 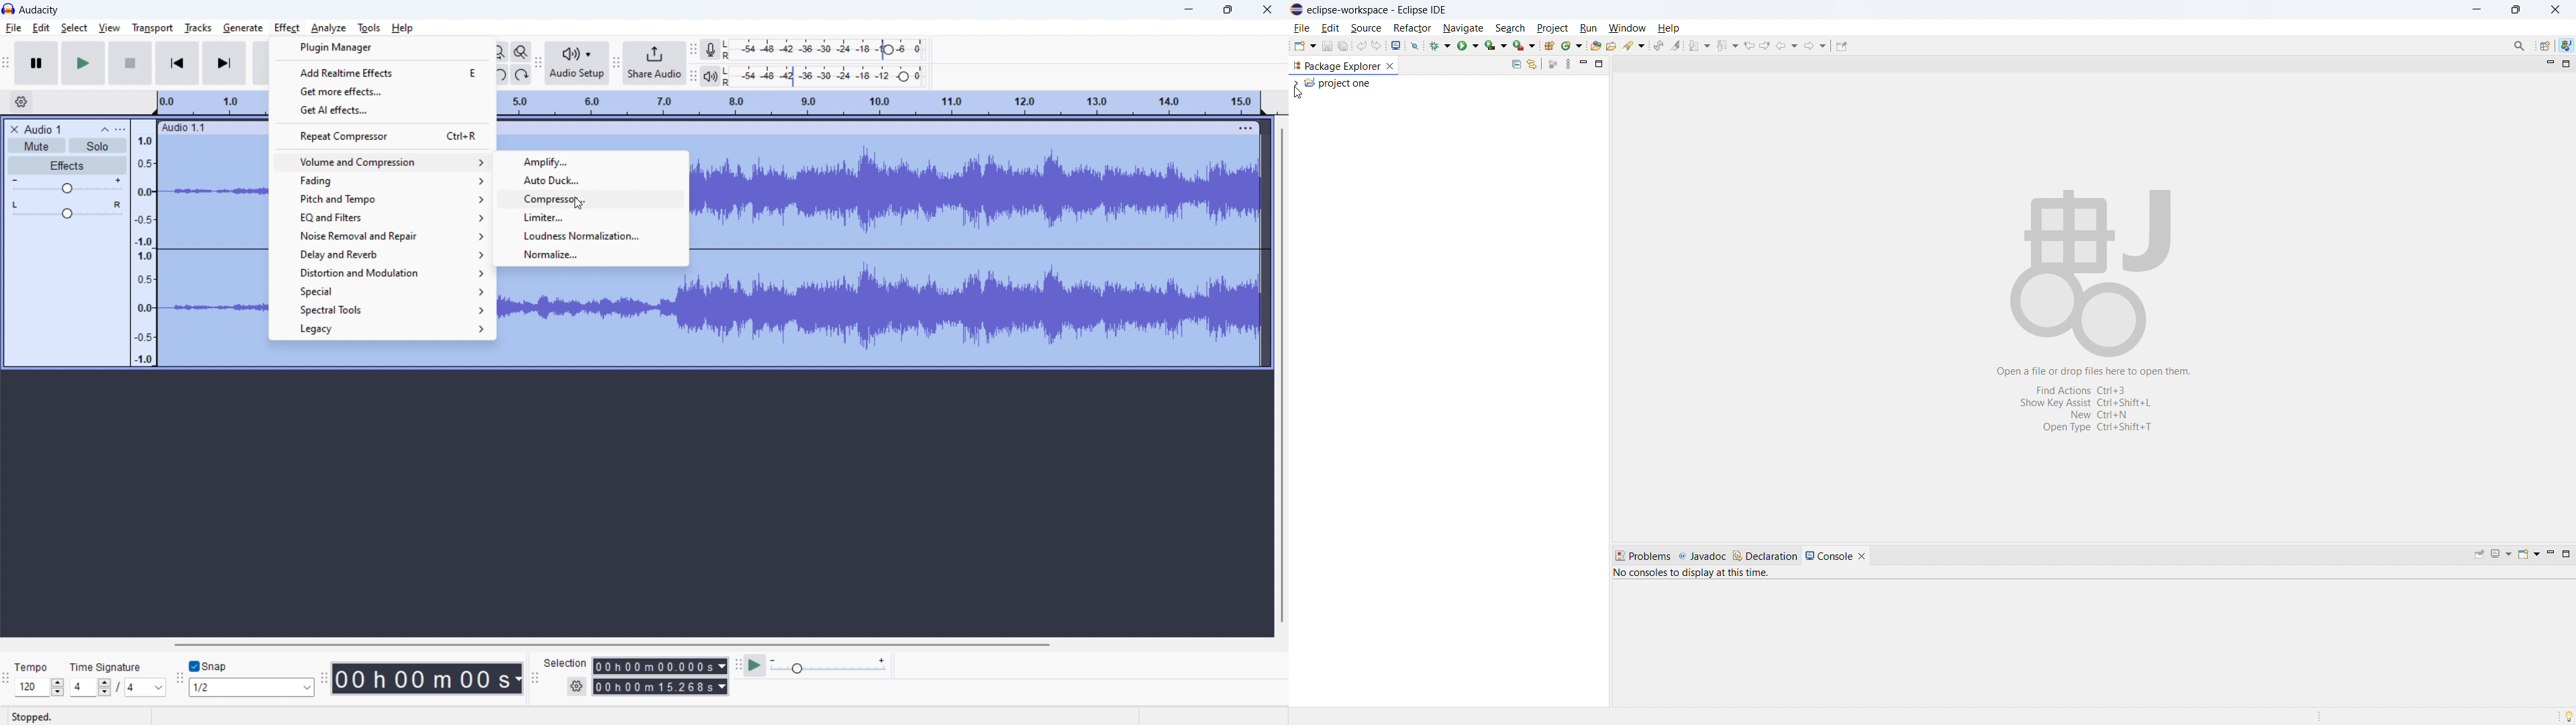 I want to click on back, so click(x=1787, y=44).